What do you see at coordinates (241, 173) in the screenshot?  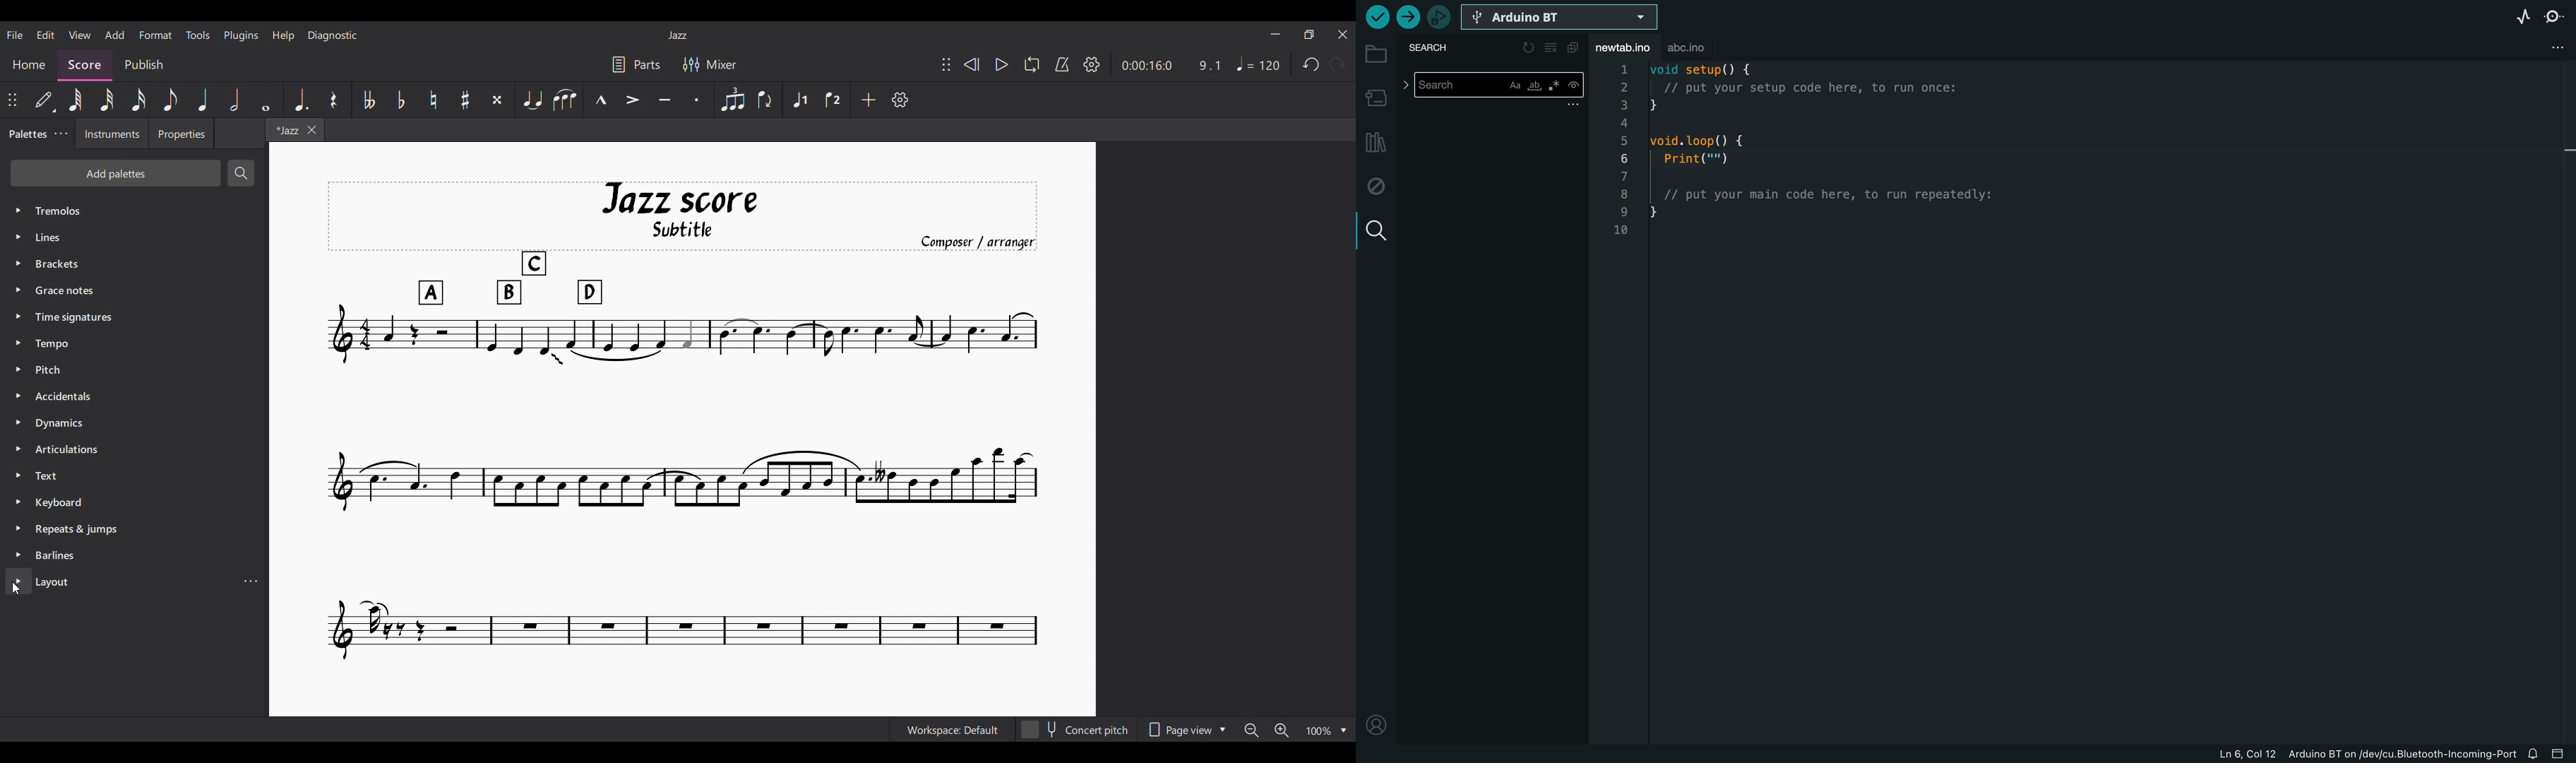 I see `Search` at bounding box center [241, 173].